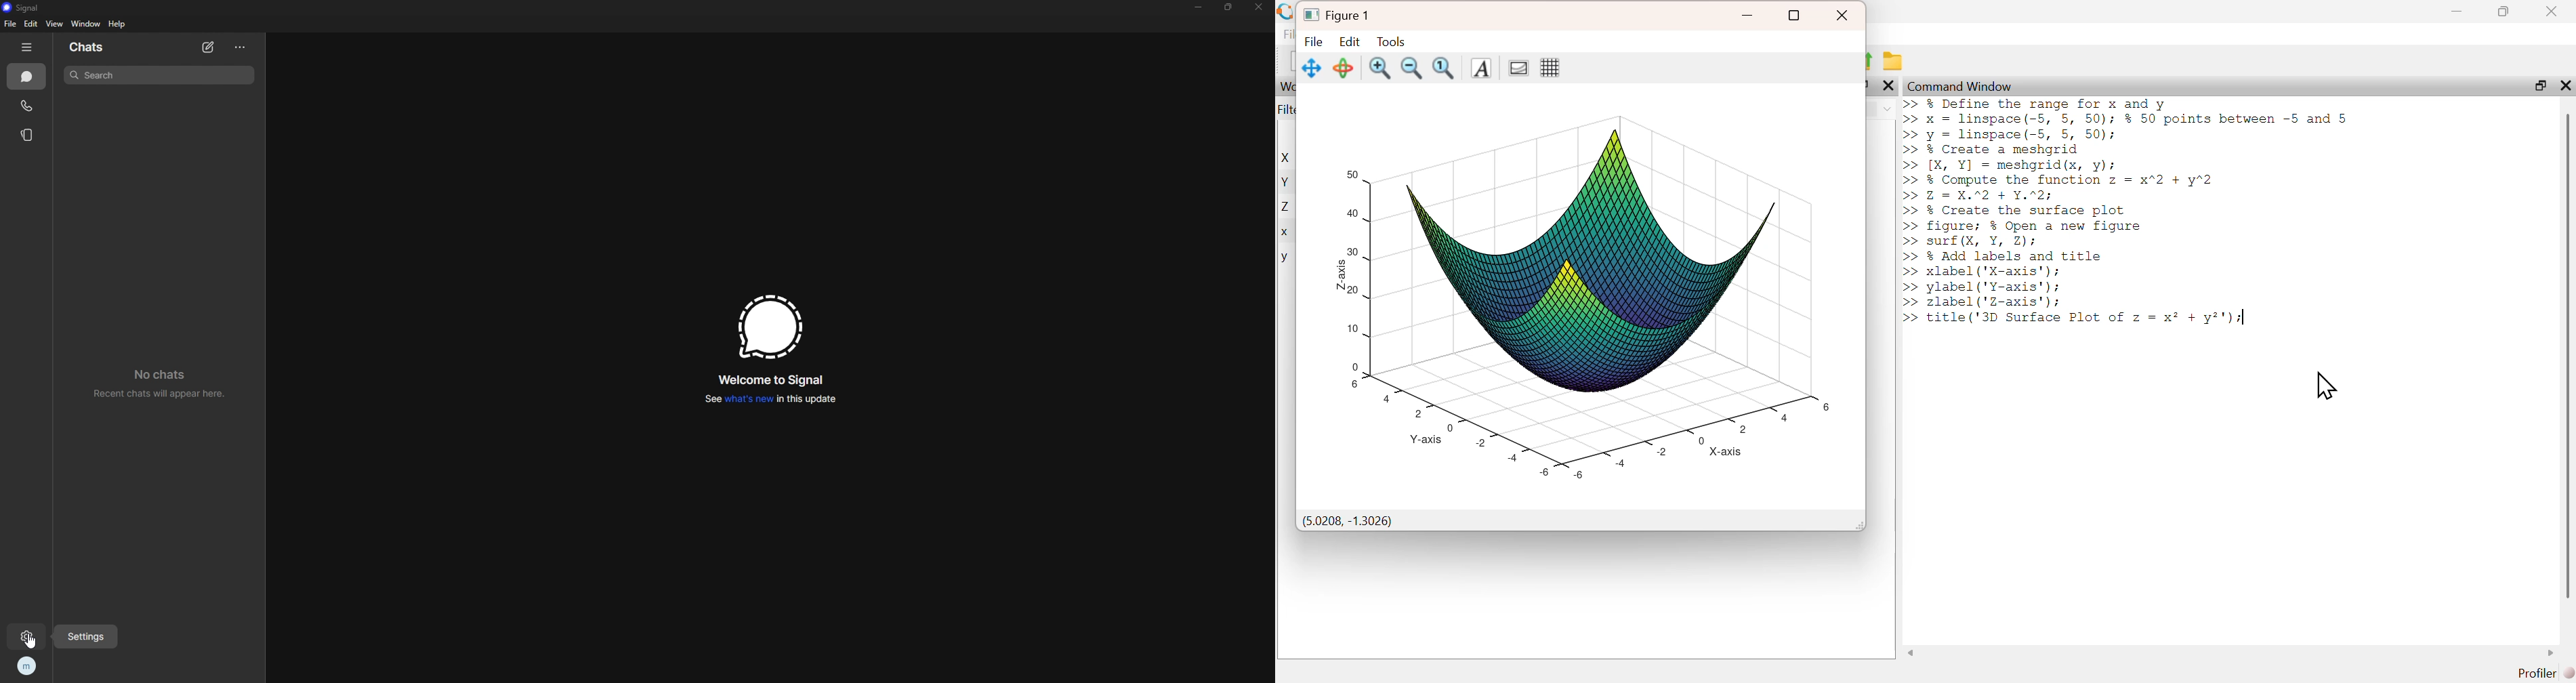 This screenshot has height=700, width=2576. I want to click on X, so click(1288, 158).